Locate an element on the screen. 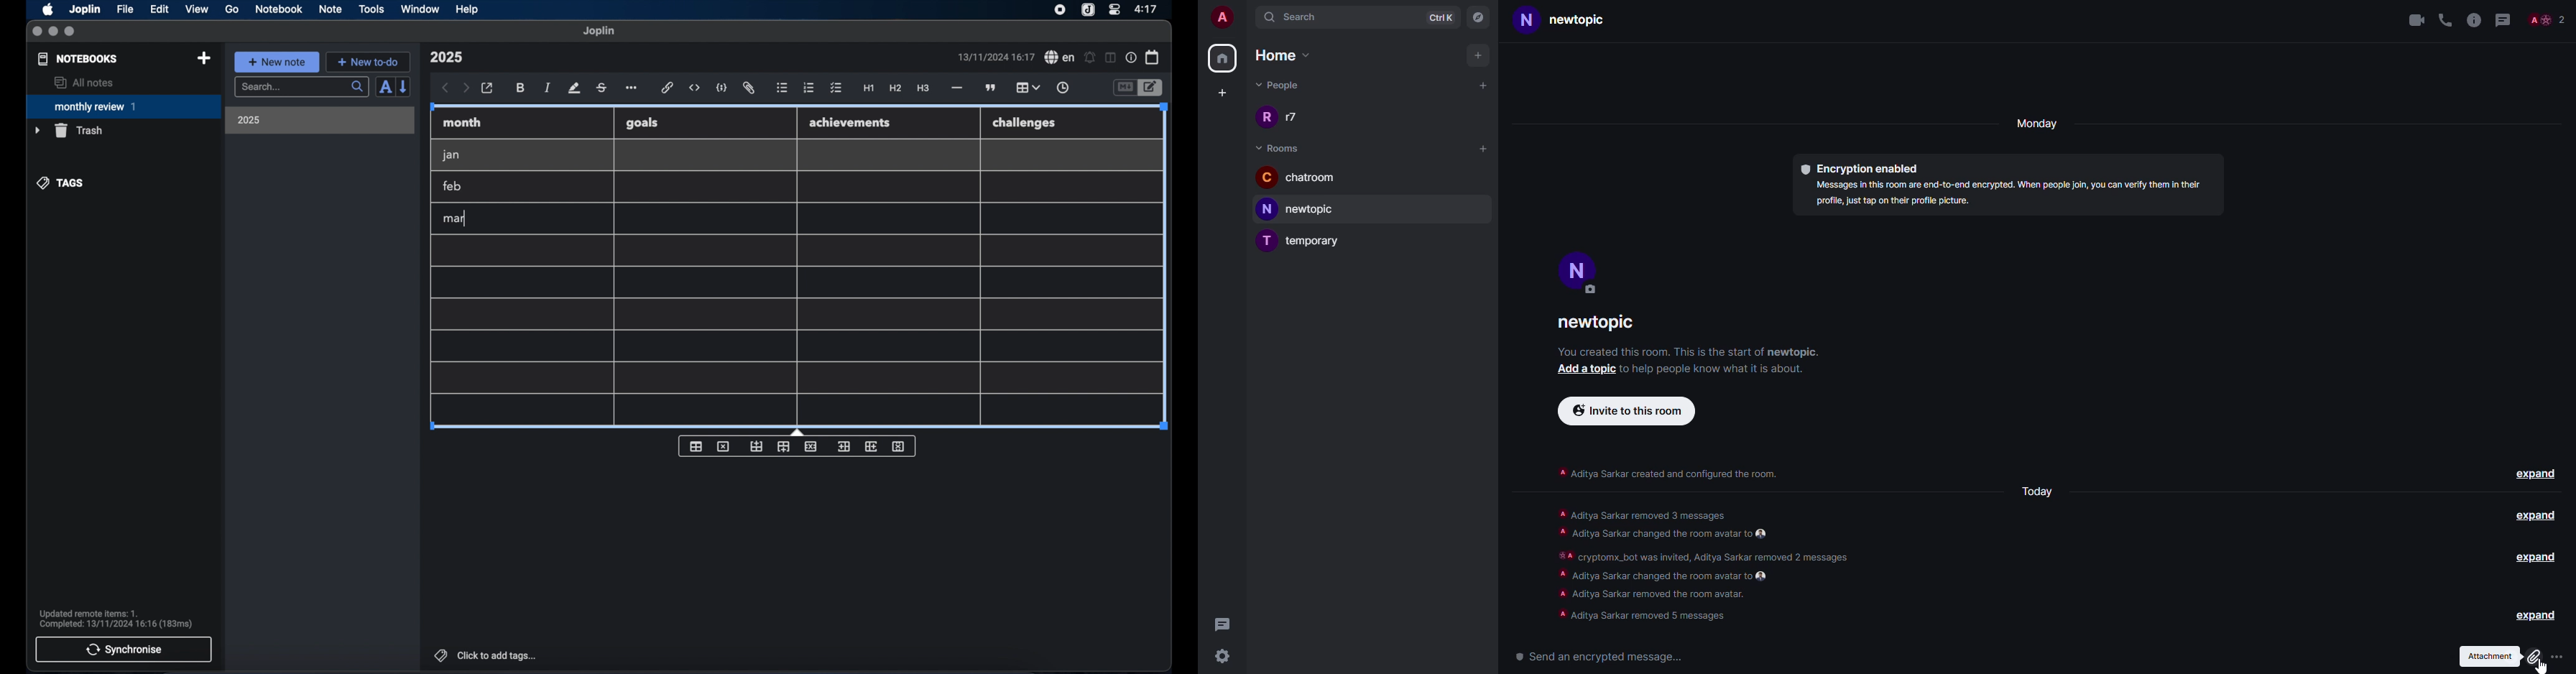  jan is located at coordinates (451, 155).